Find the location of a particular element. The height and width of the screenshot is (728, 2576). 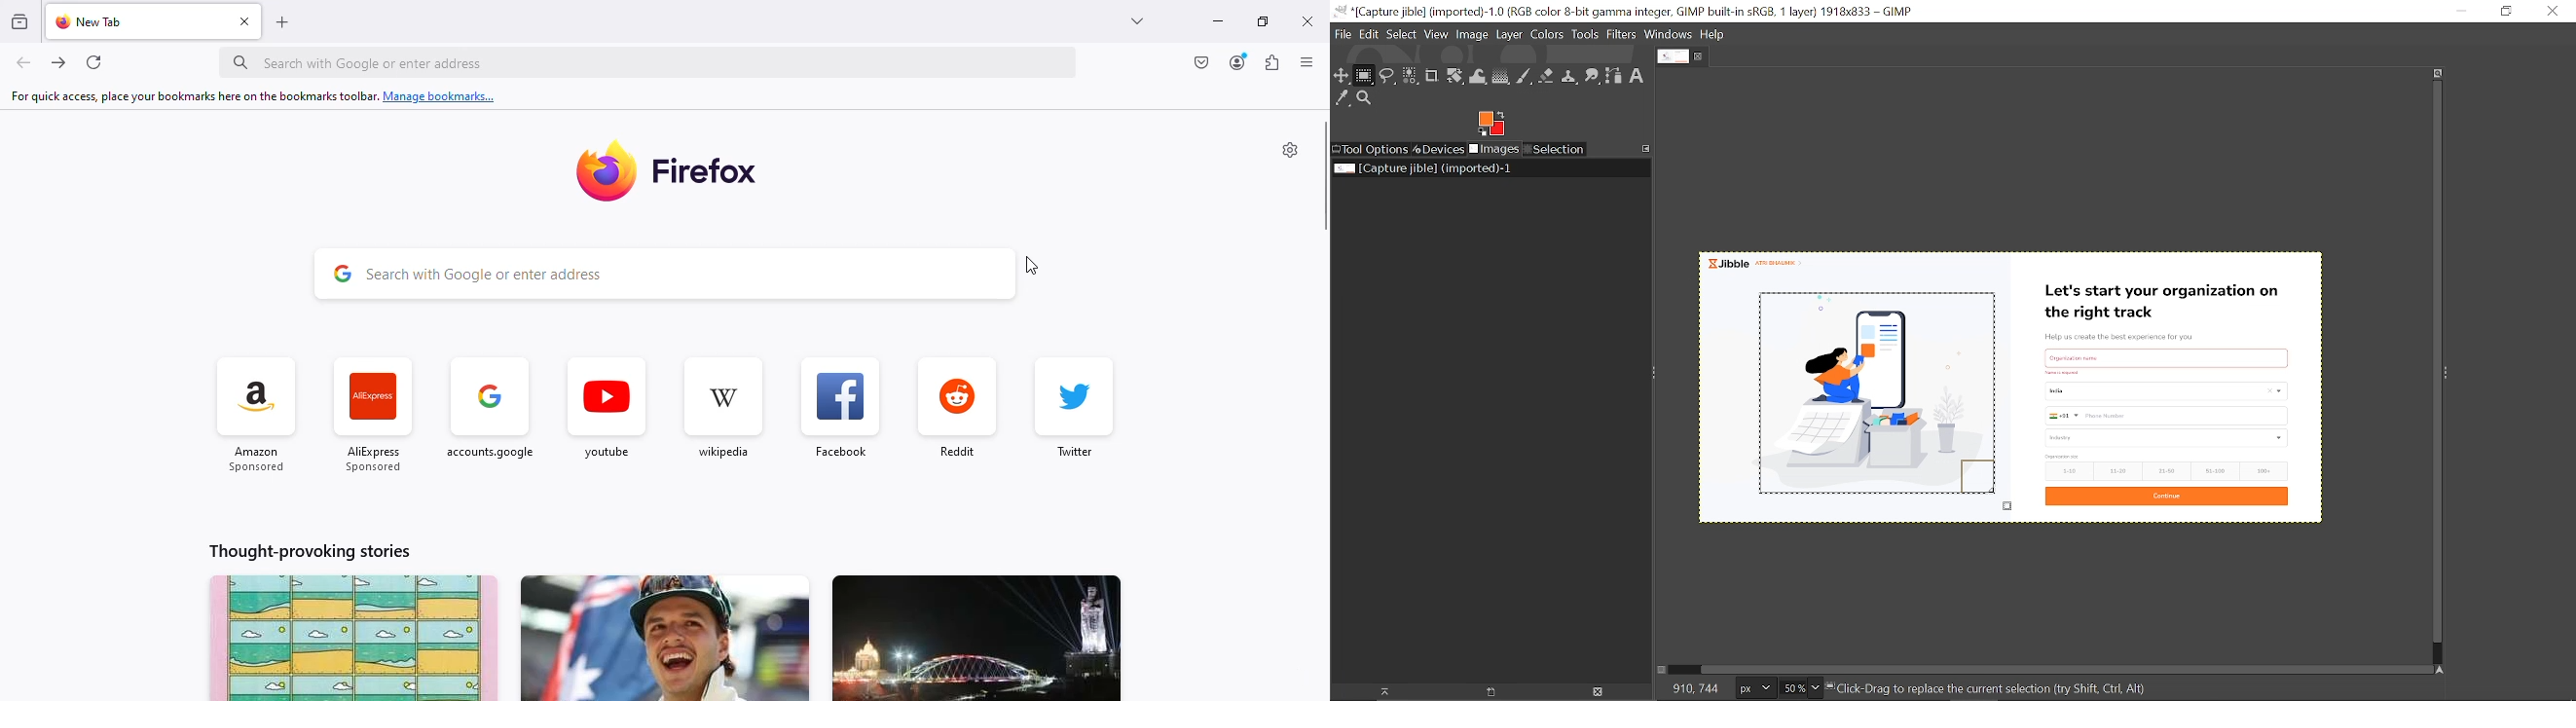

vertical scroll bar is located at coordinates (1327, 175).